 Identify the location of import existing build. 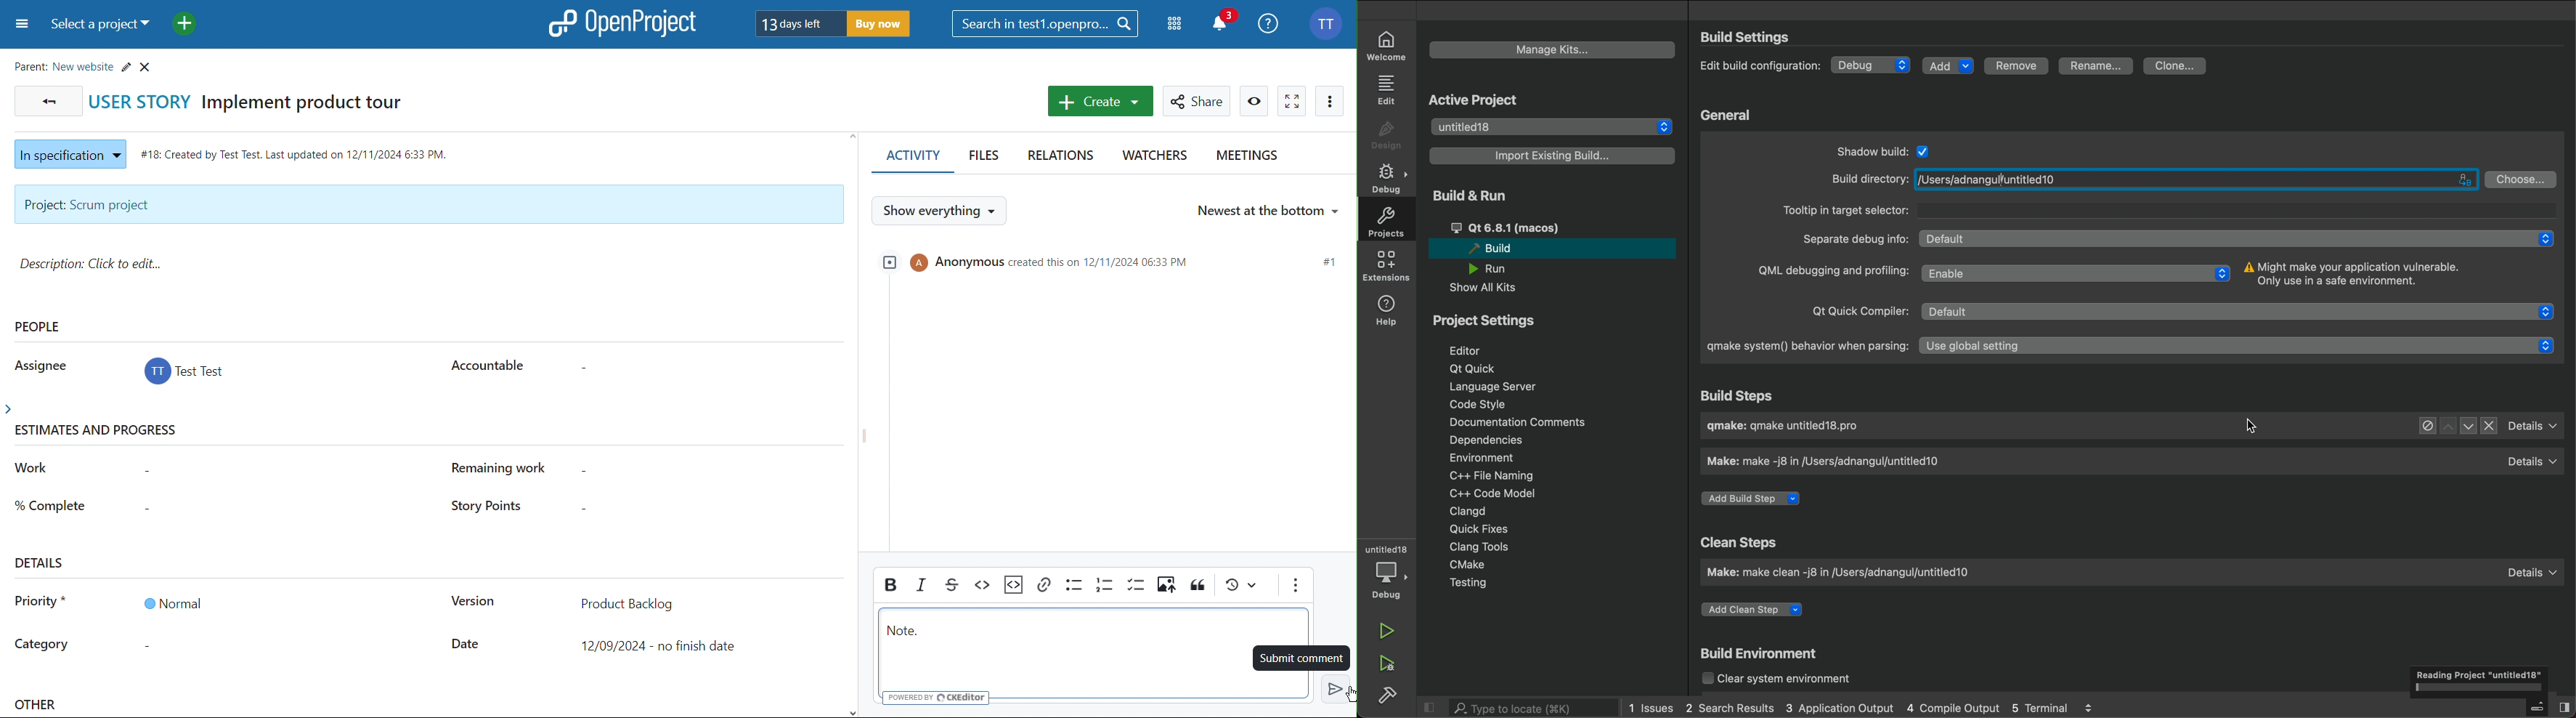
(1554, 156).